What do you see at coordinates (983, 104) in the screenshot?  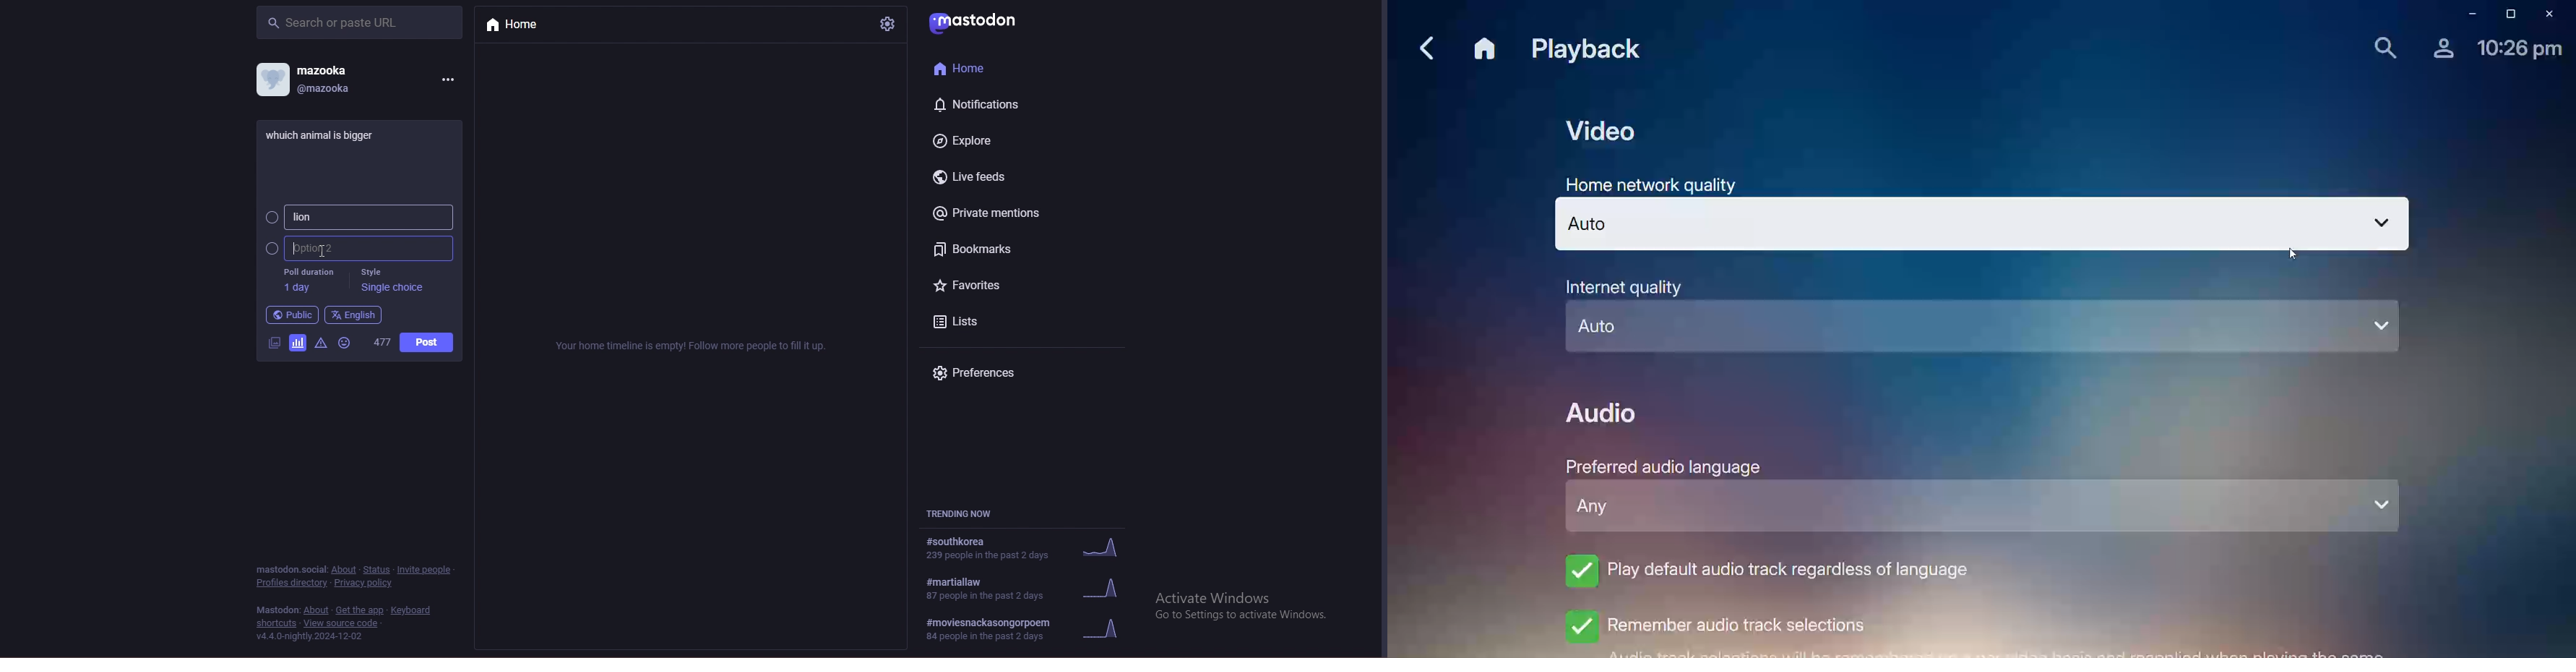 I see `notifications` at bounding box center [983, 104].